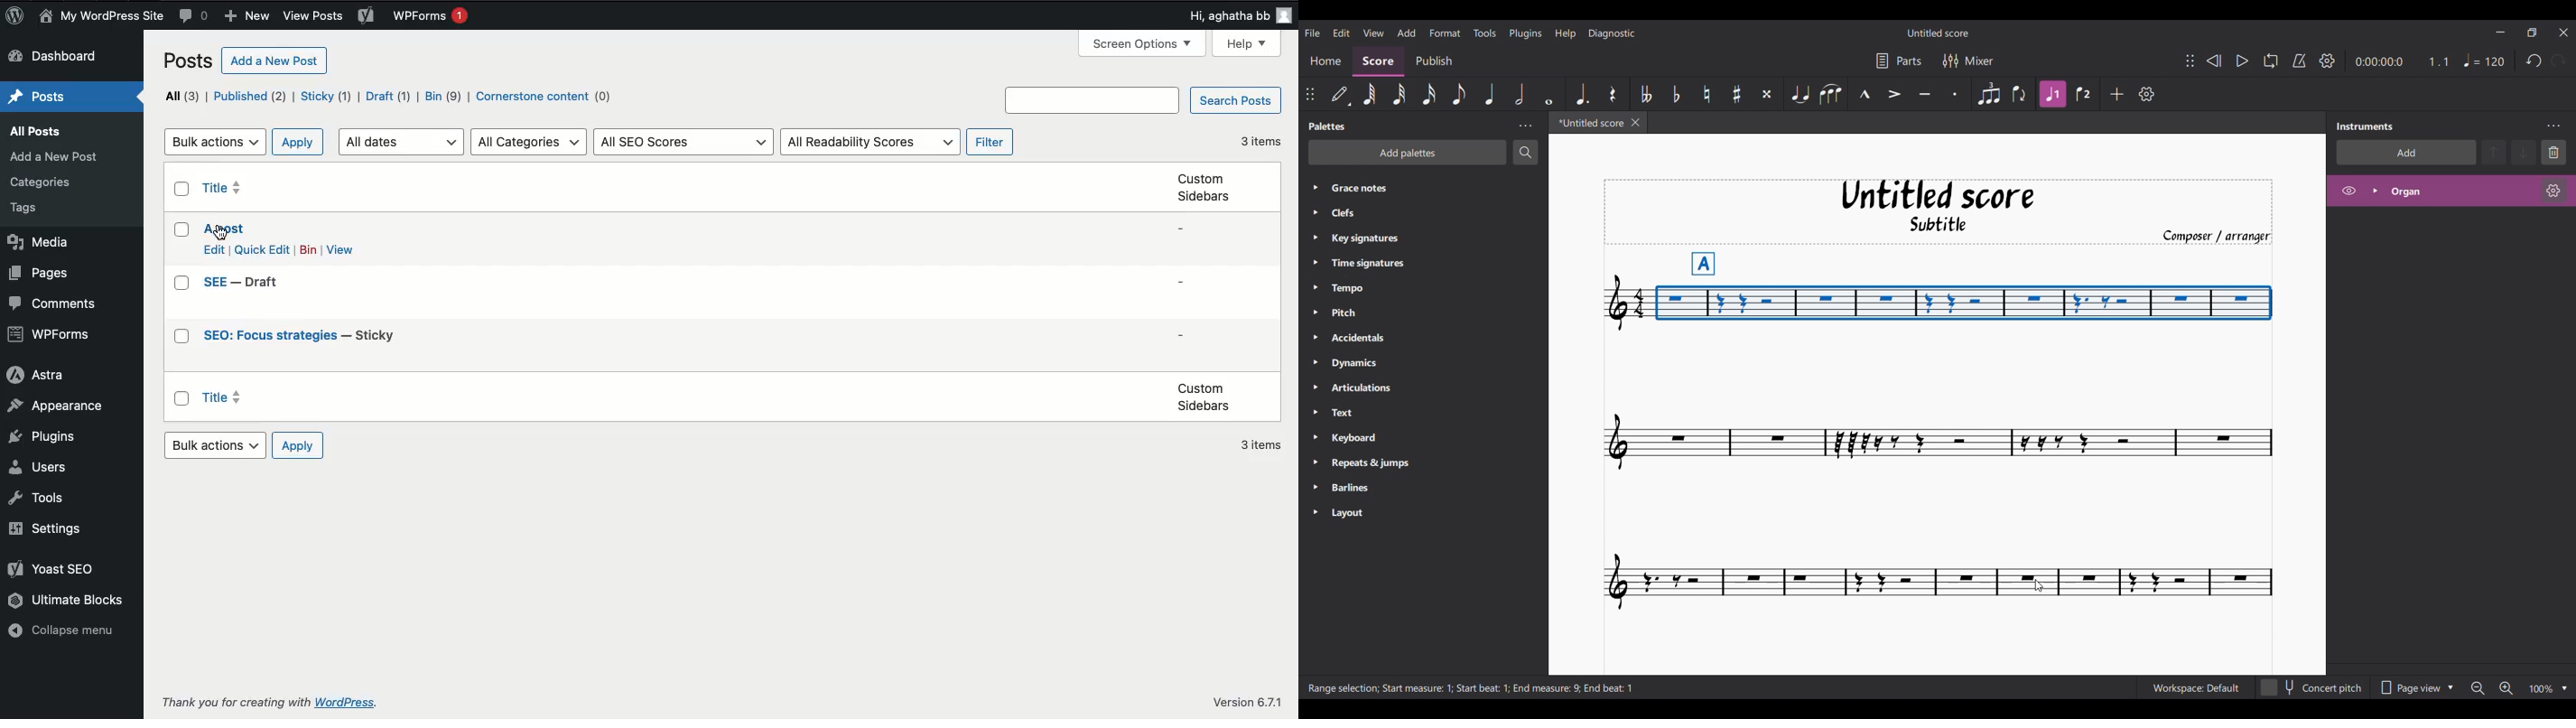  I want to click on , so click(39, 129).